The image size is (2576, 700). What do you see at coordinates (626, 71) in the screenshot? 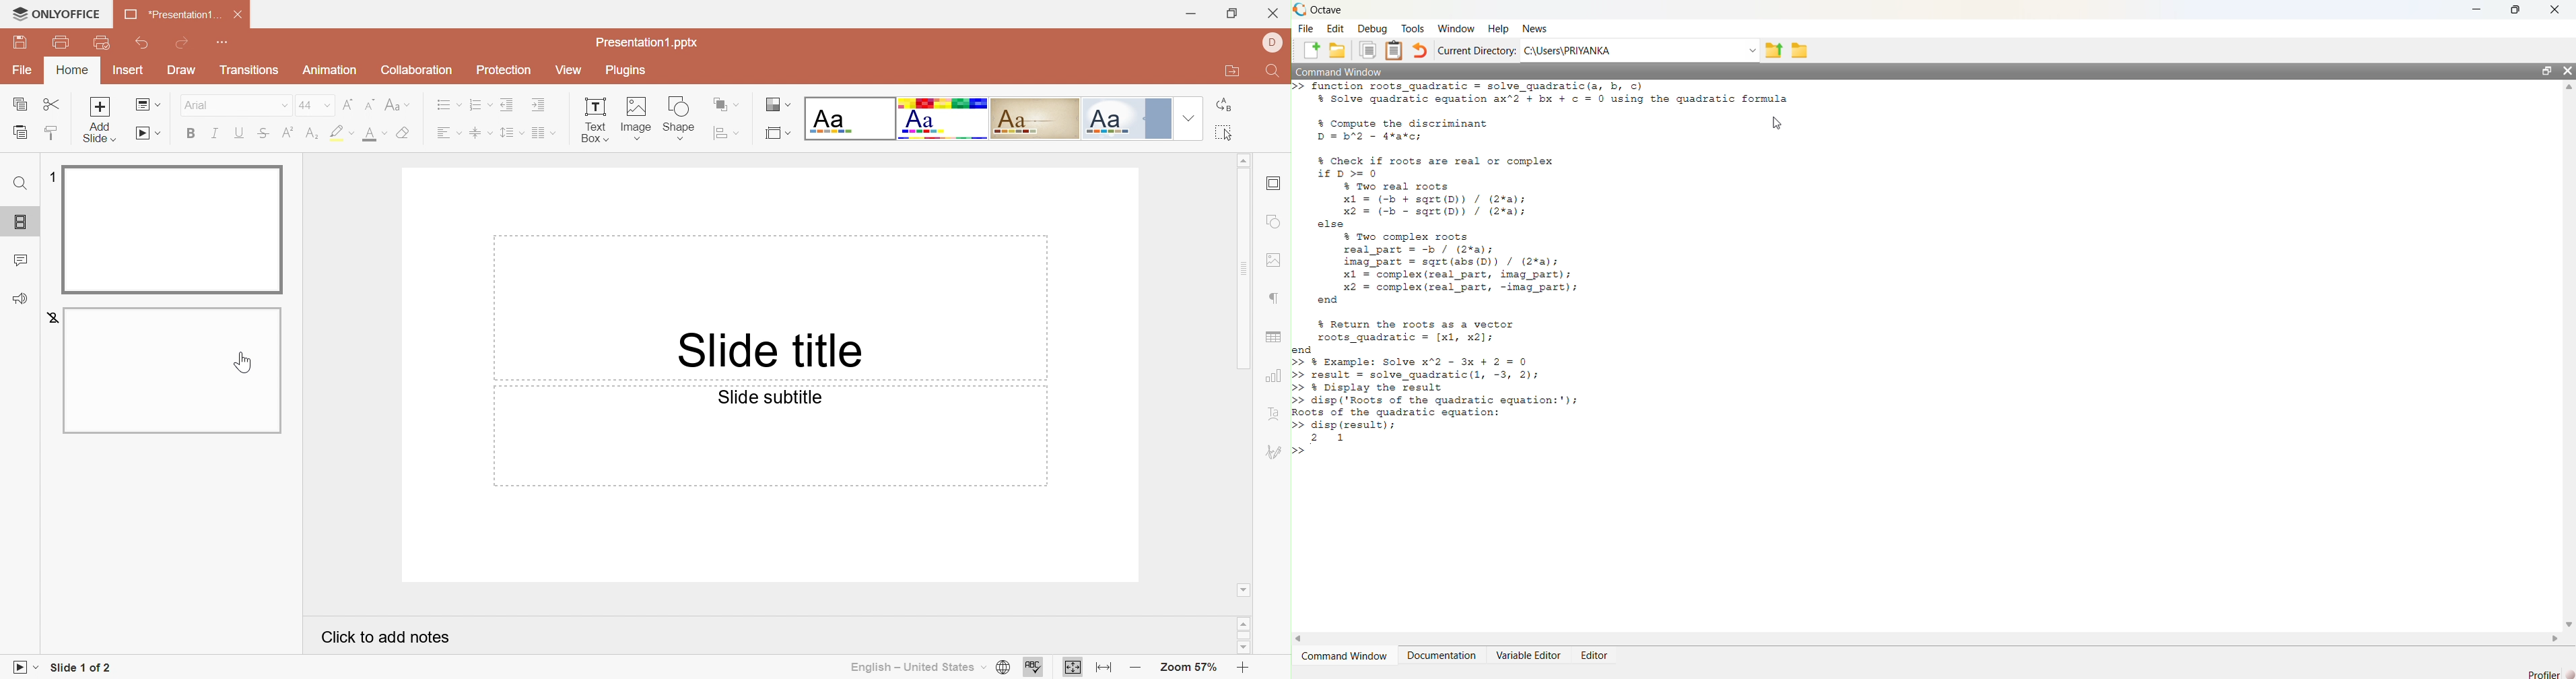
I see `Plugins` at bounding box center [626, 71].